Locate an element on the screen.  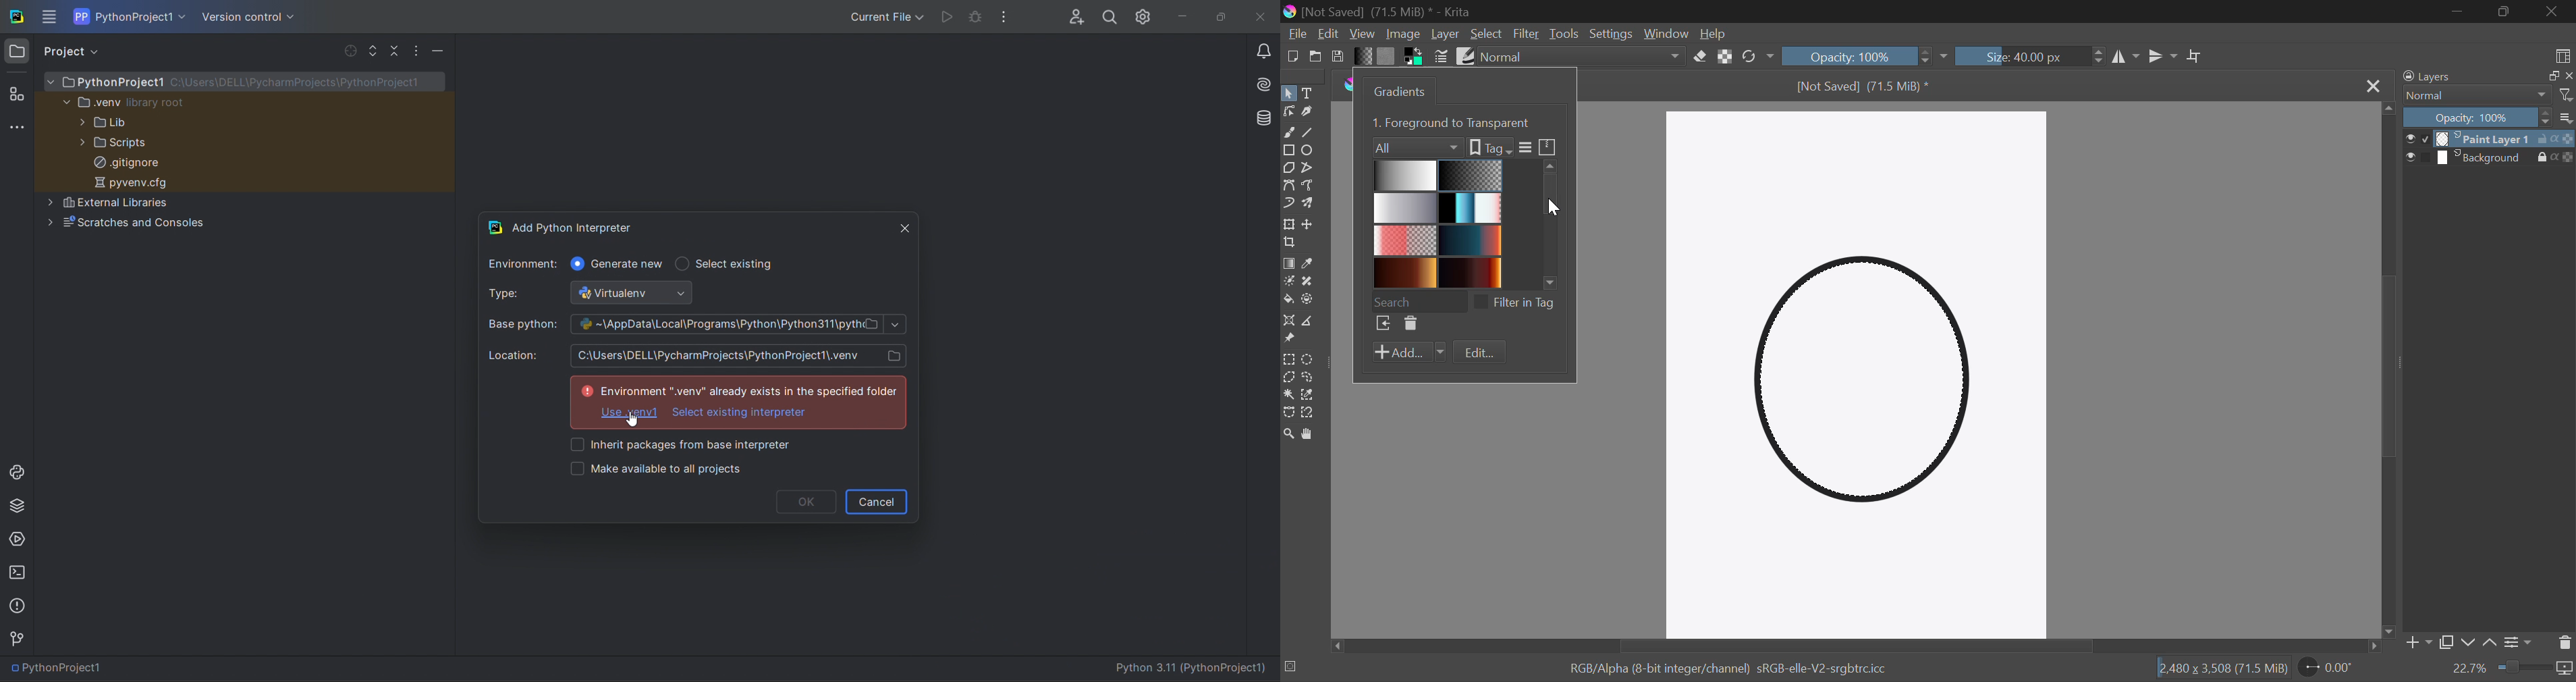
Freehand is located at coordinates (1288, 133).